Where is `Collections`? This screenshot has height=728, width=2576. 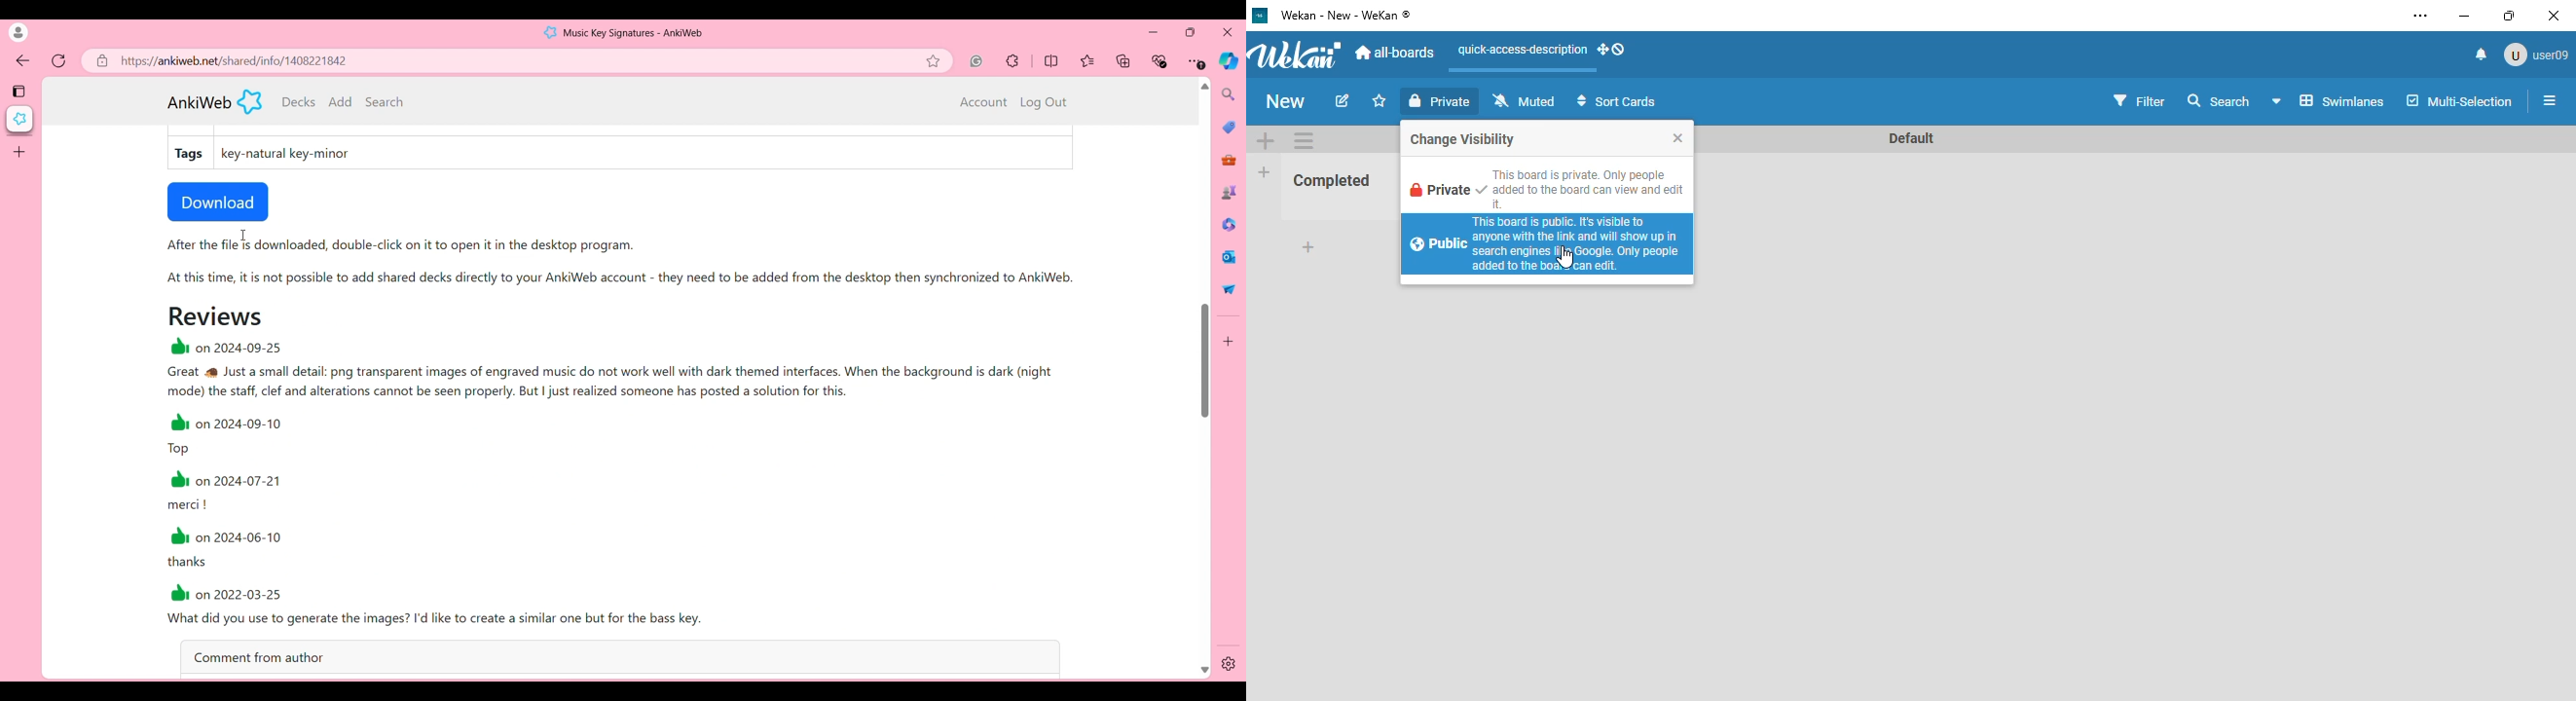
Collections is located at coordinates (1124, 60).